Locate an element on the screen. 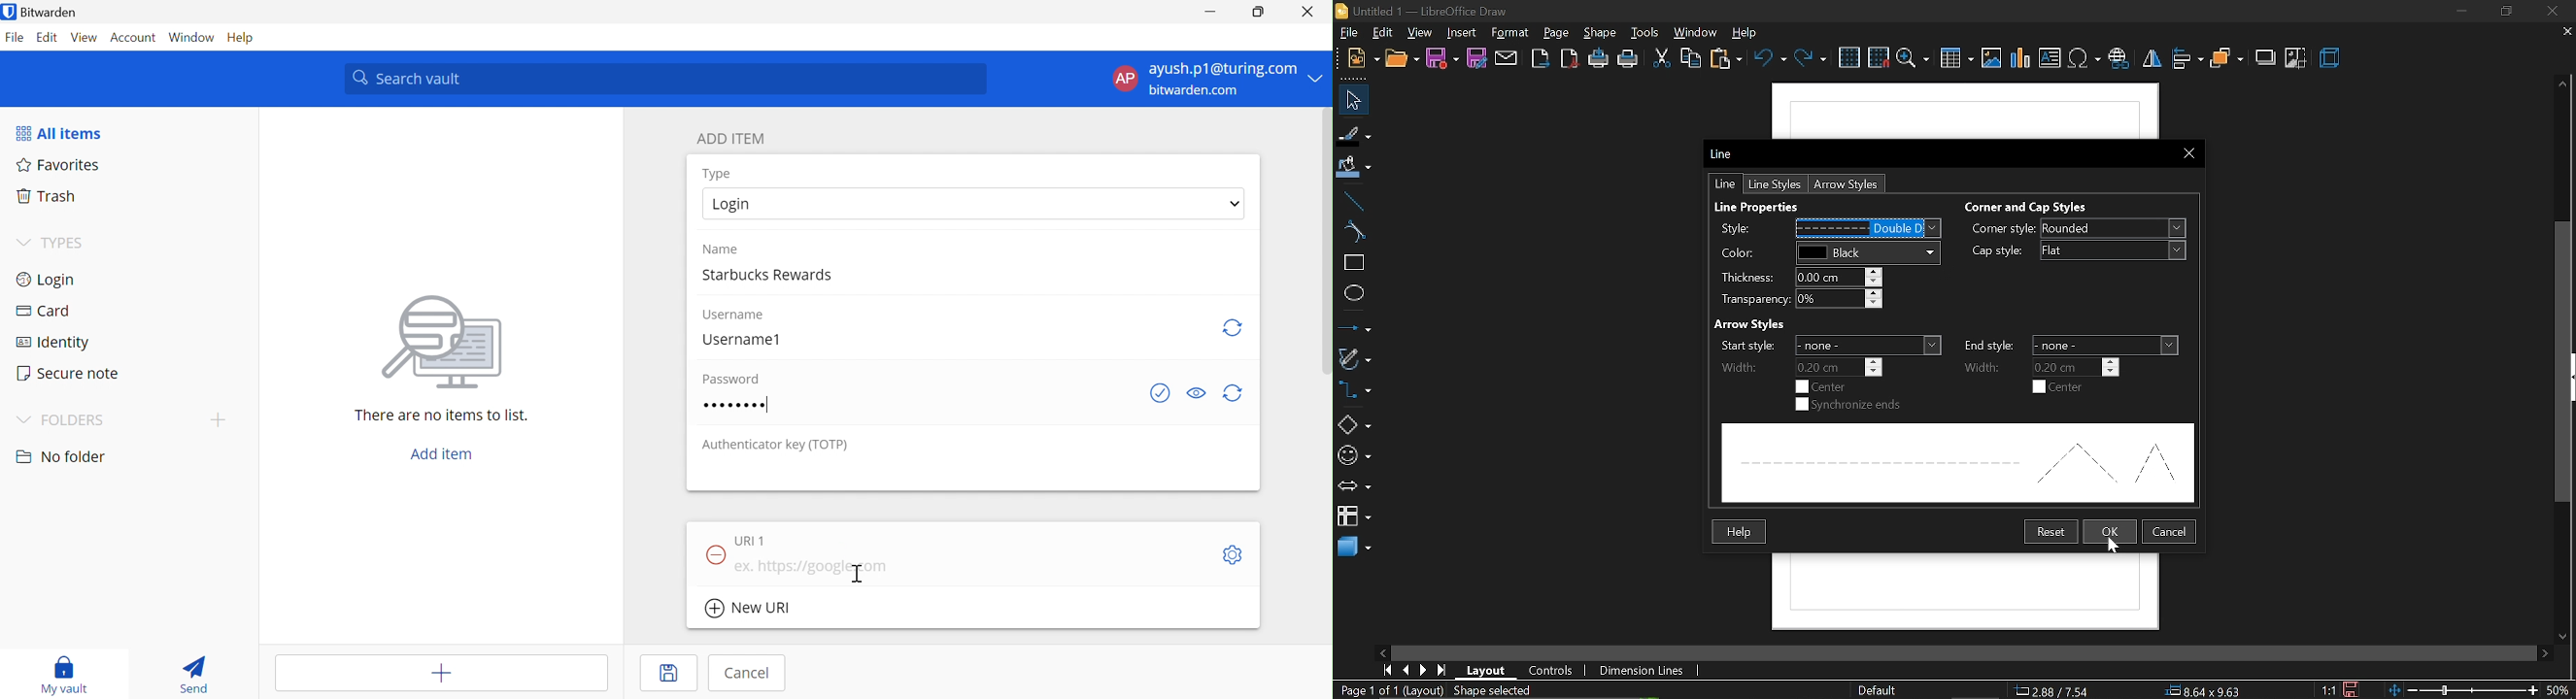 This screenshot has width=2576, height=700. Line Properties is located at coordinates (1779, 206).